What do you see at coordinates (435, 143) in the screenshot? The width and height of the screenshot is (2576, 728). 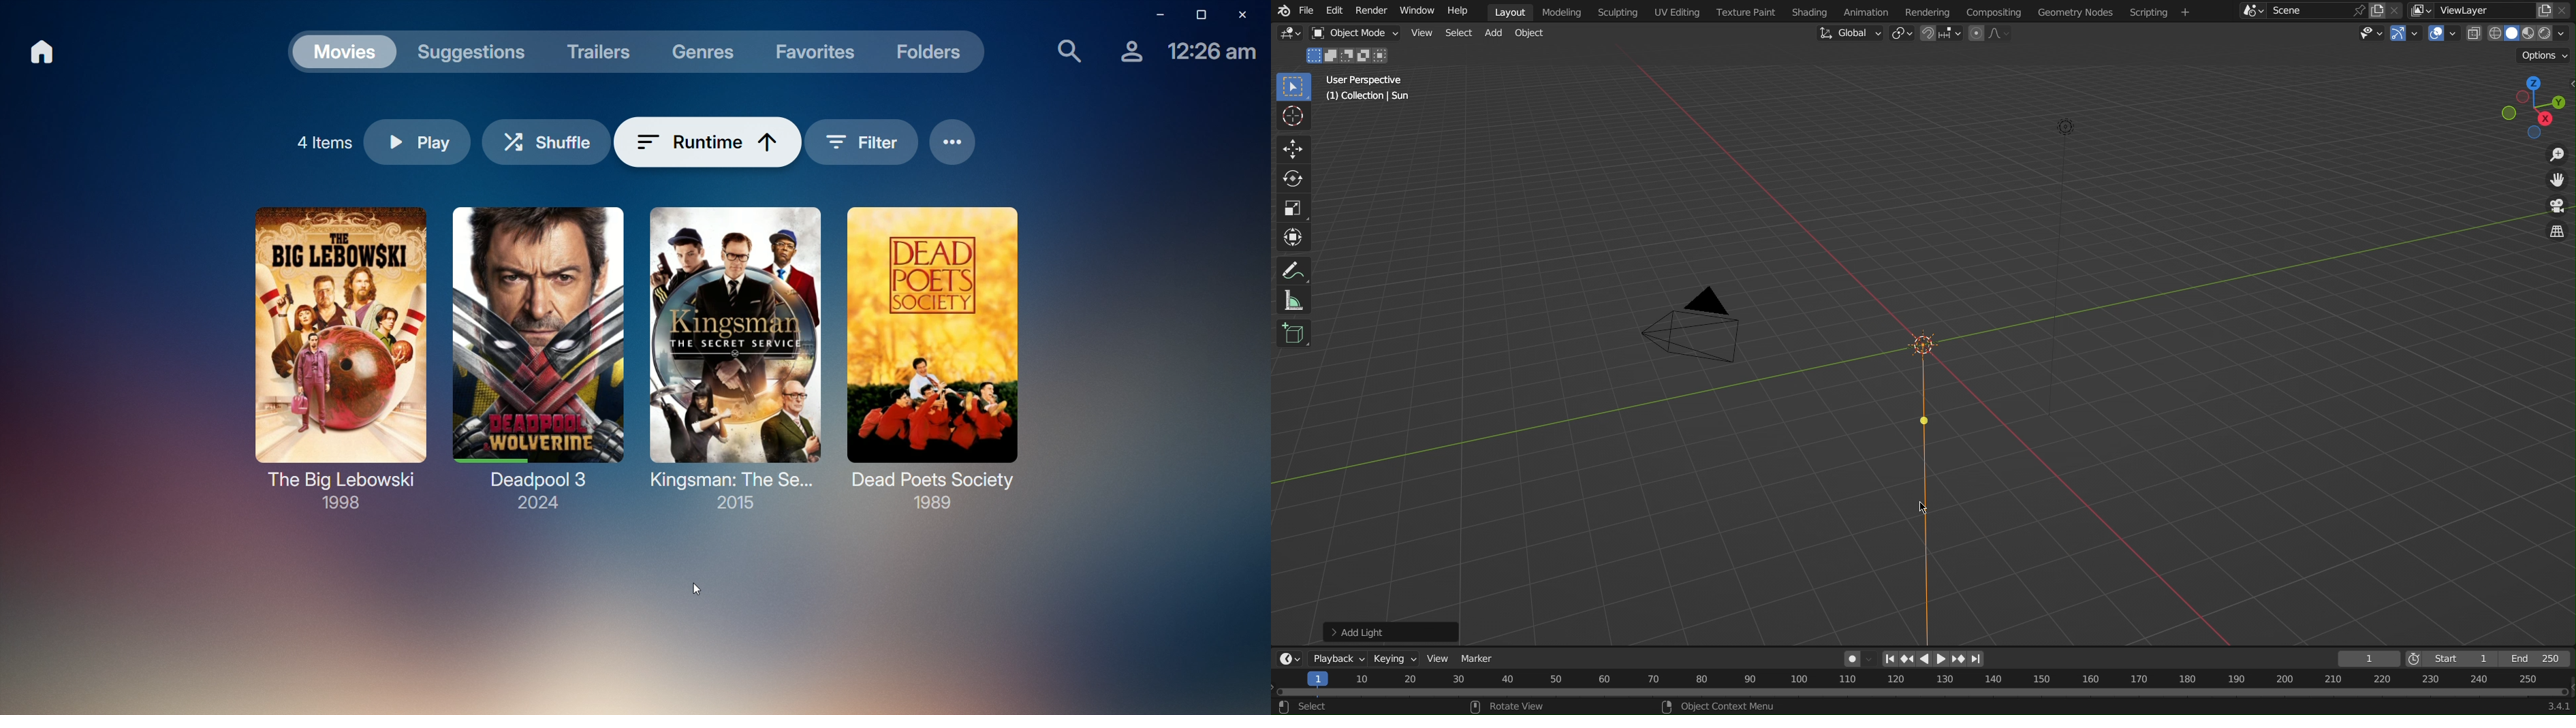 I see `Play` at bounding box center [435, 143].